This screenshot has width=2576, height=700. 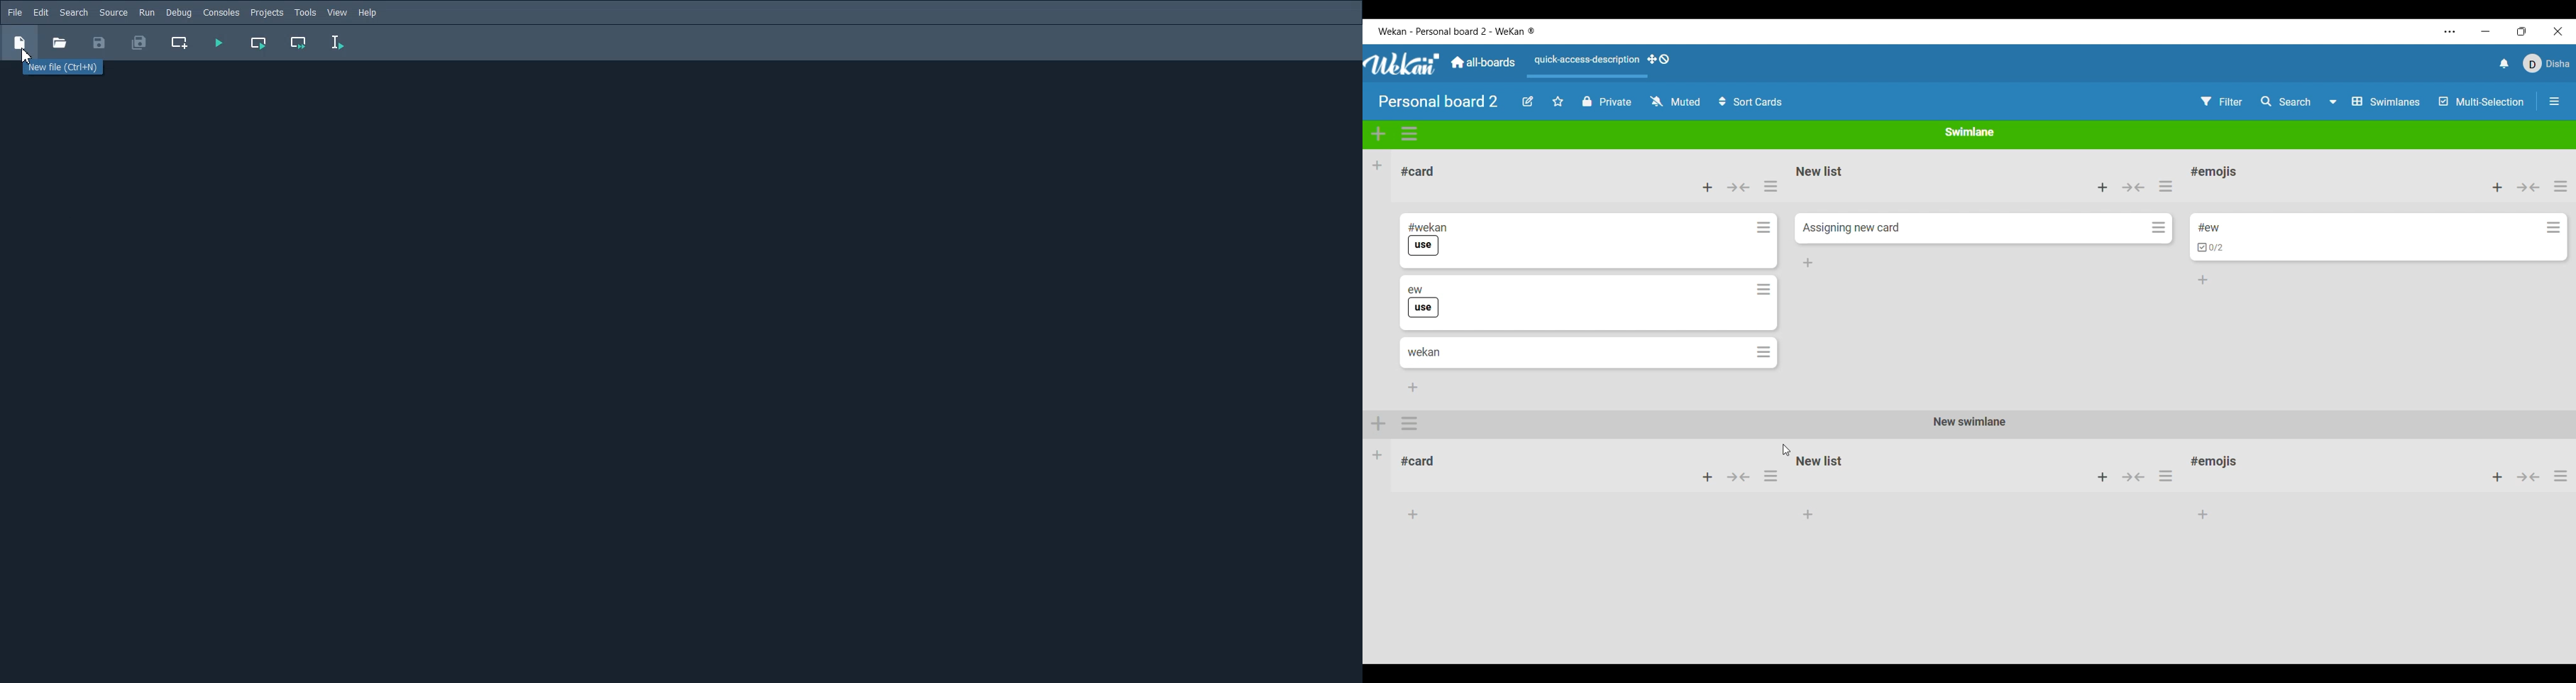 I want to click on Show desktop drag handles, so click(x=1658, y=59).